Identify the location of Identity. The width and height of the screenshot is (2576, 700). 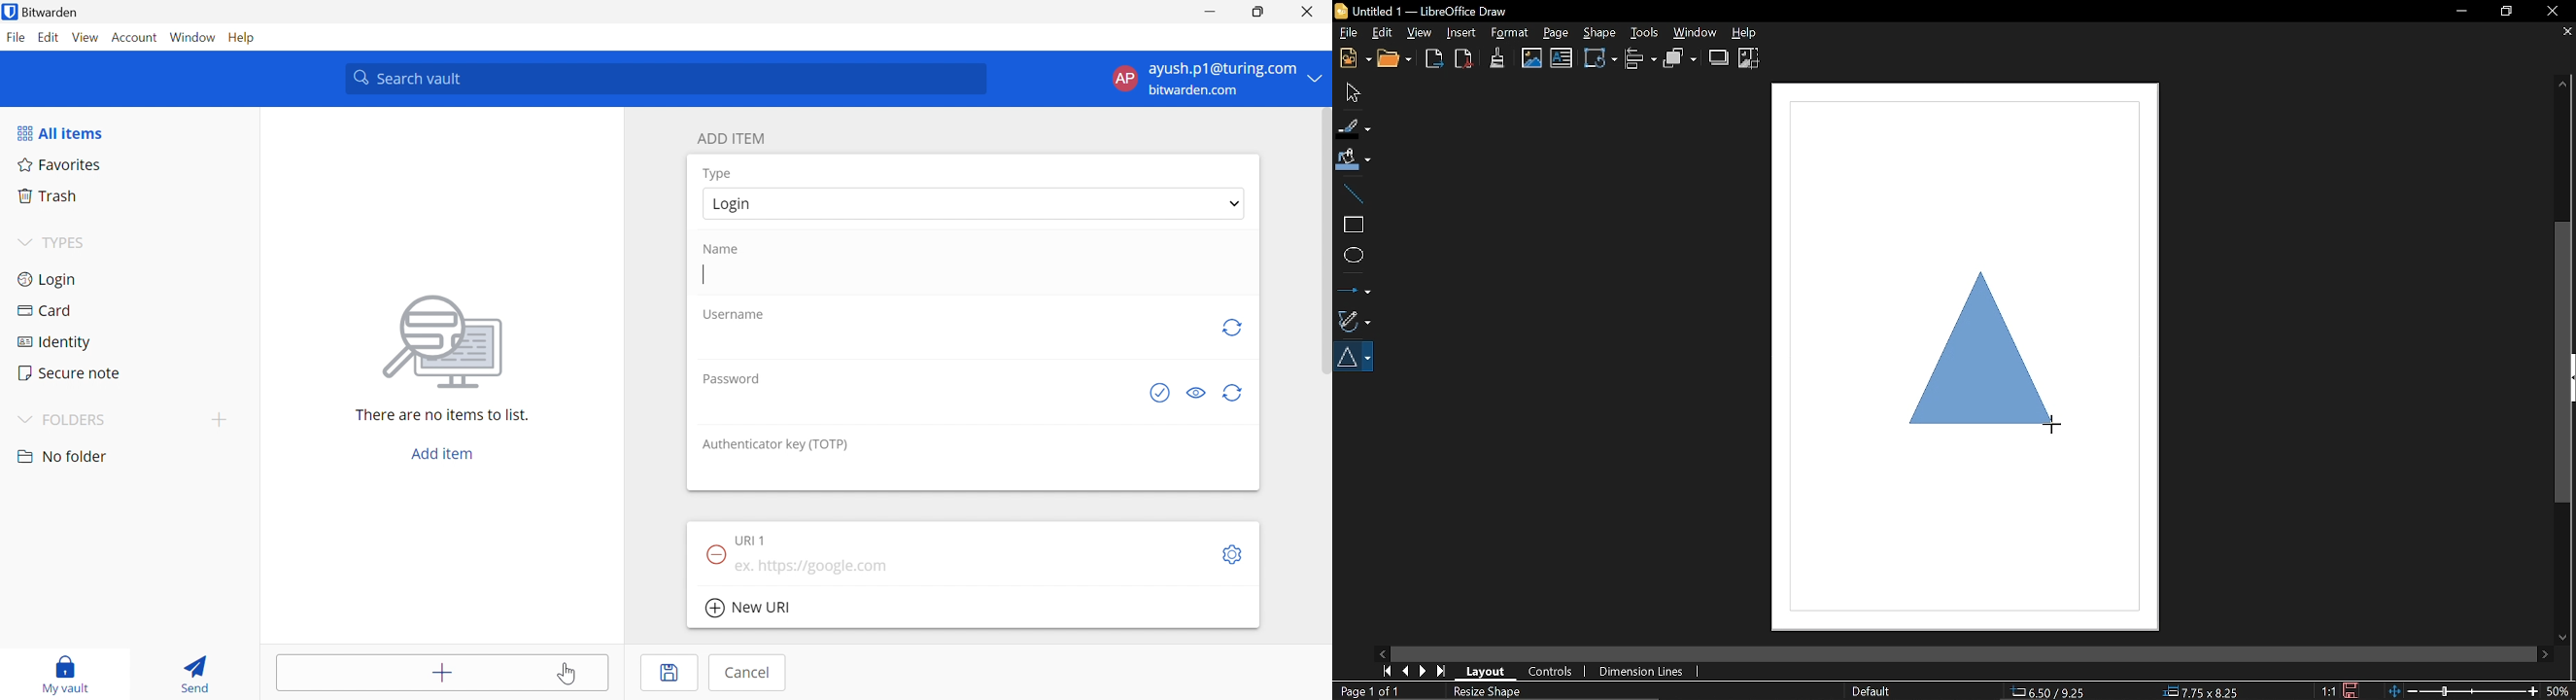
(49, 344).